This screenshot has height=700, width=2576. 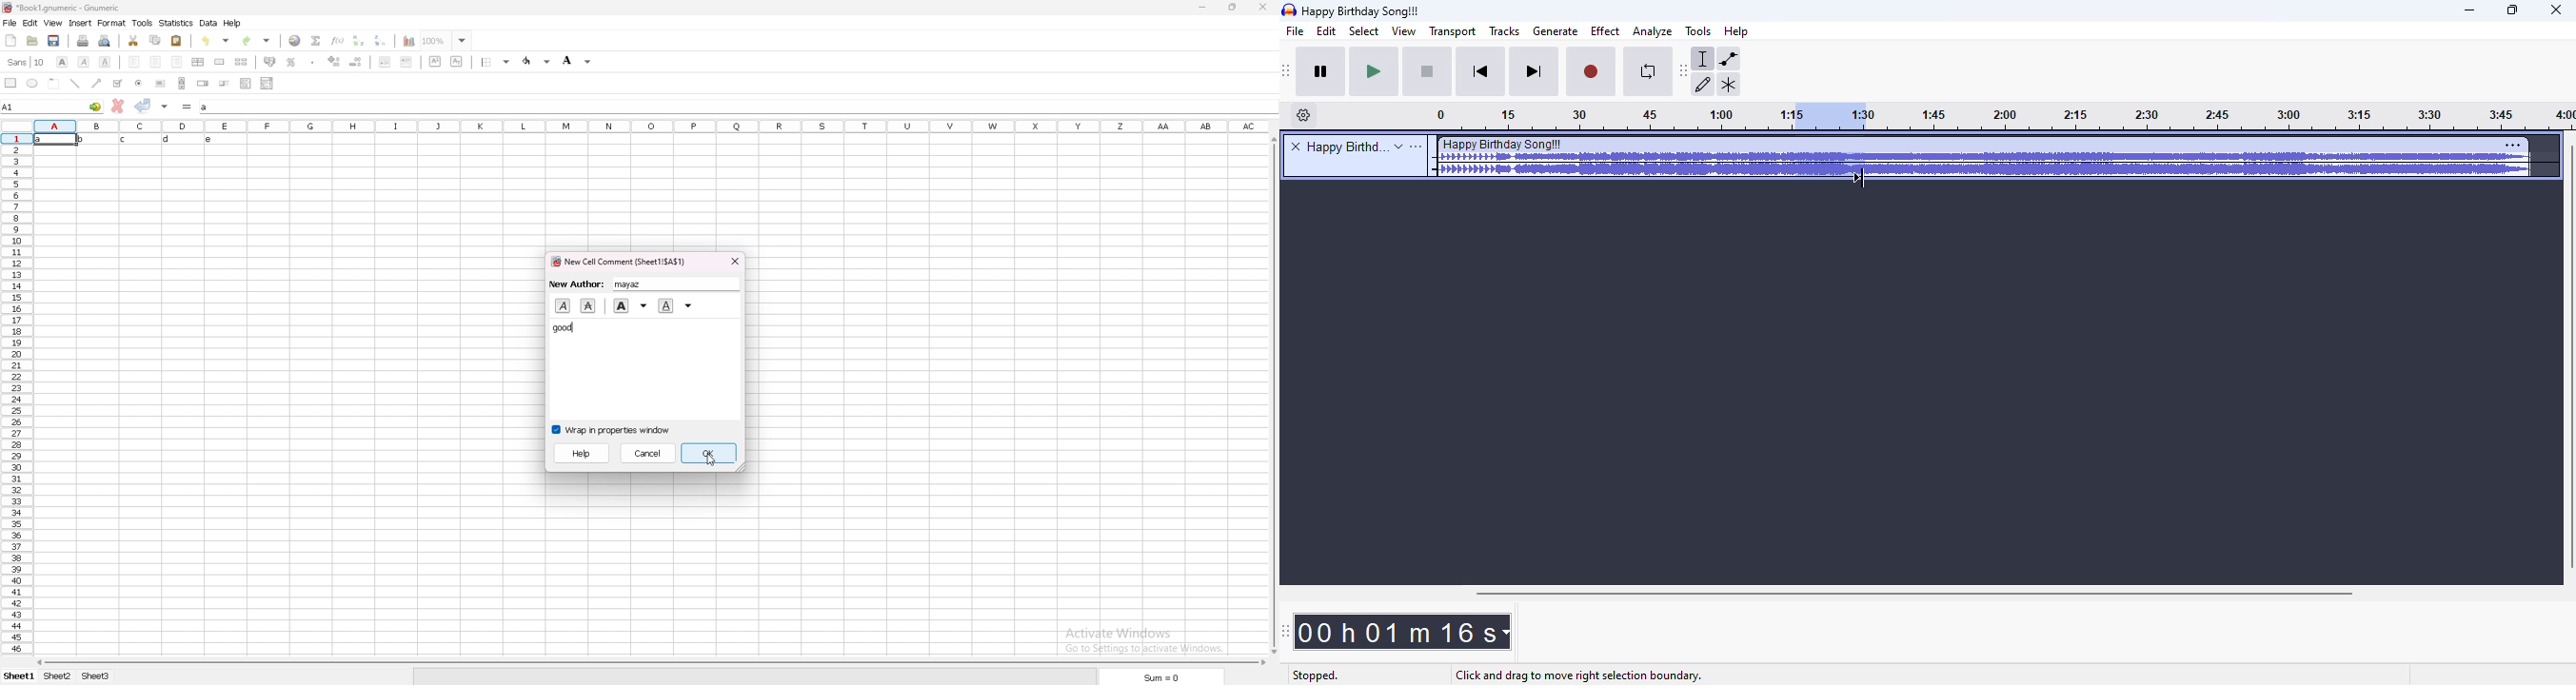 I want to click on audacity time toolbar, so click(x=1286, y=632).